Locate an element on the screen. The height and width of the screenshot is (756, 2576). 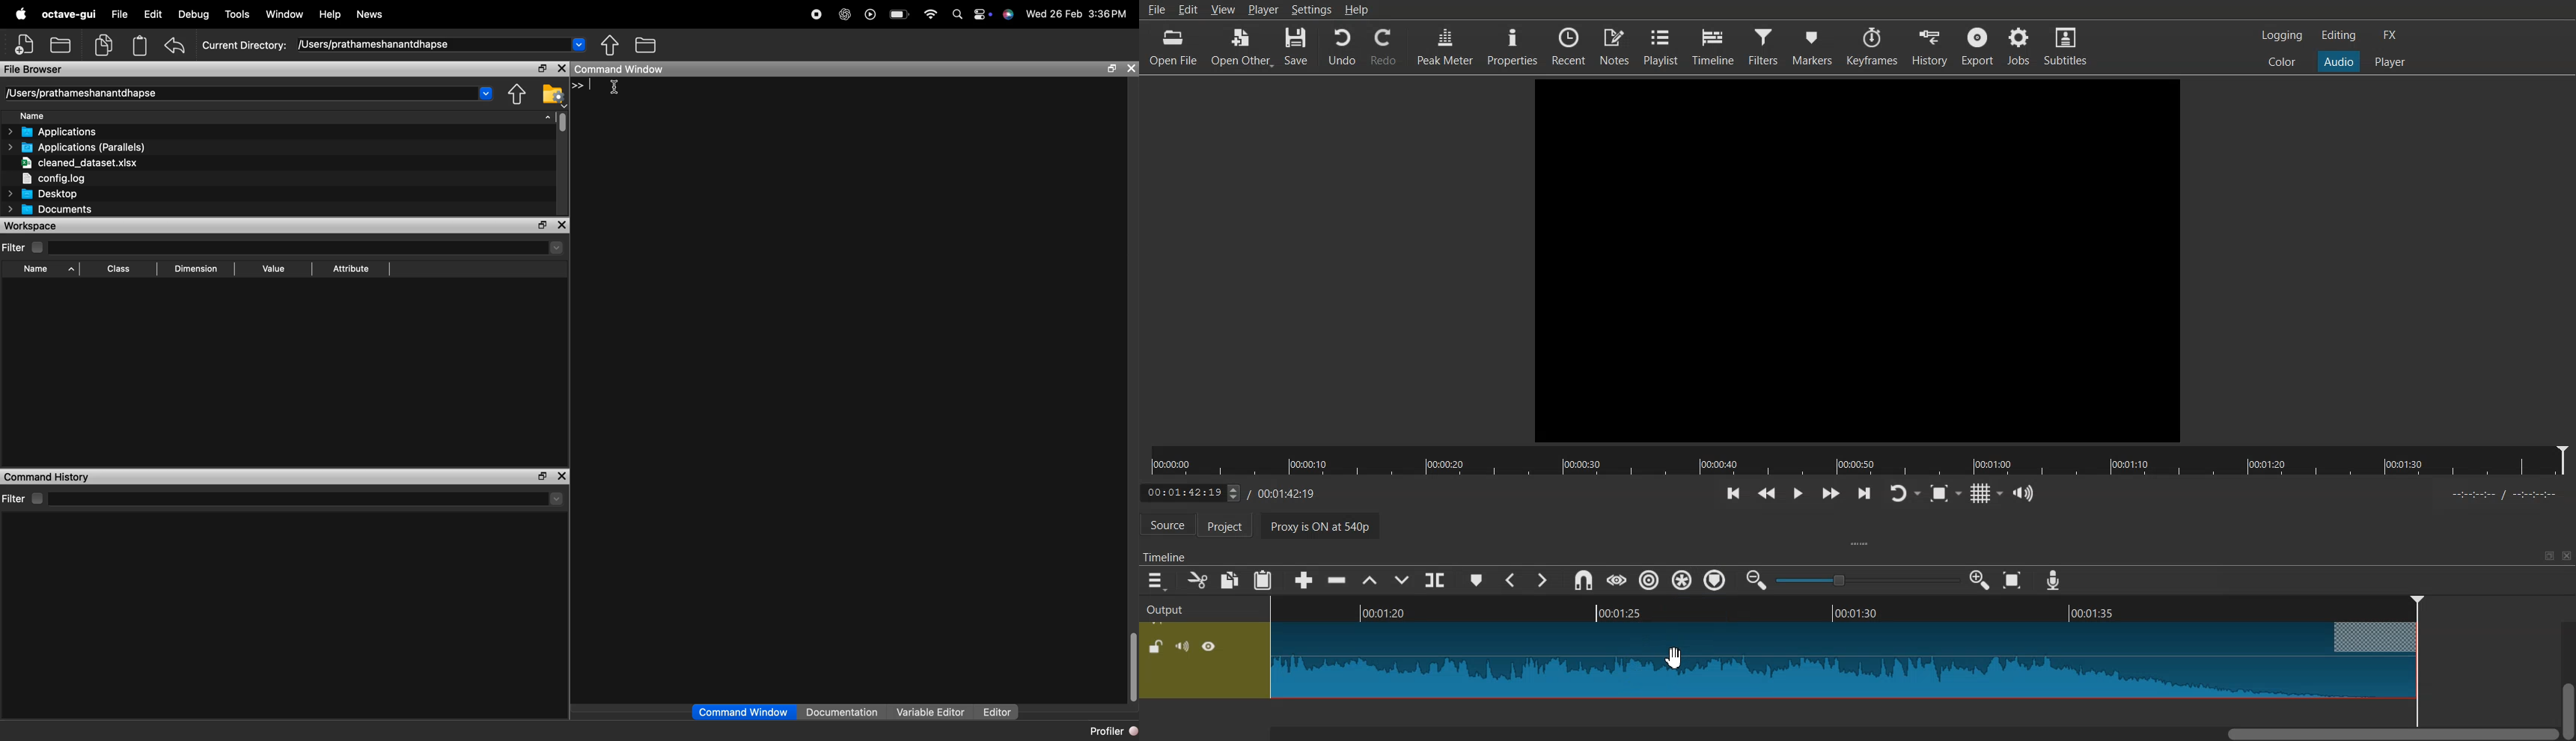
Adjust Time Selector is located at coordinates (1227, 493).